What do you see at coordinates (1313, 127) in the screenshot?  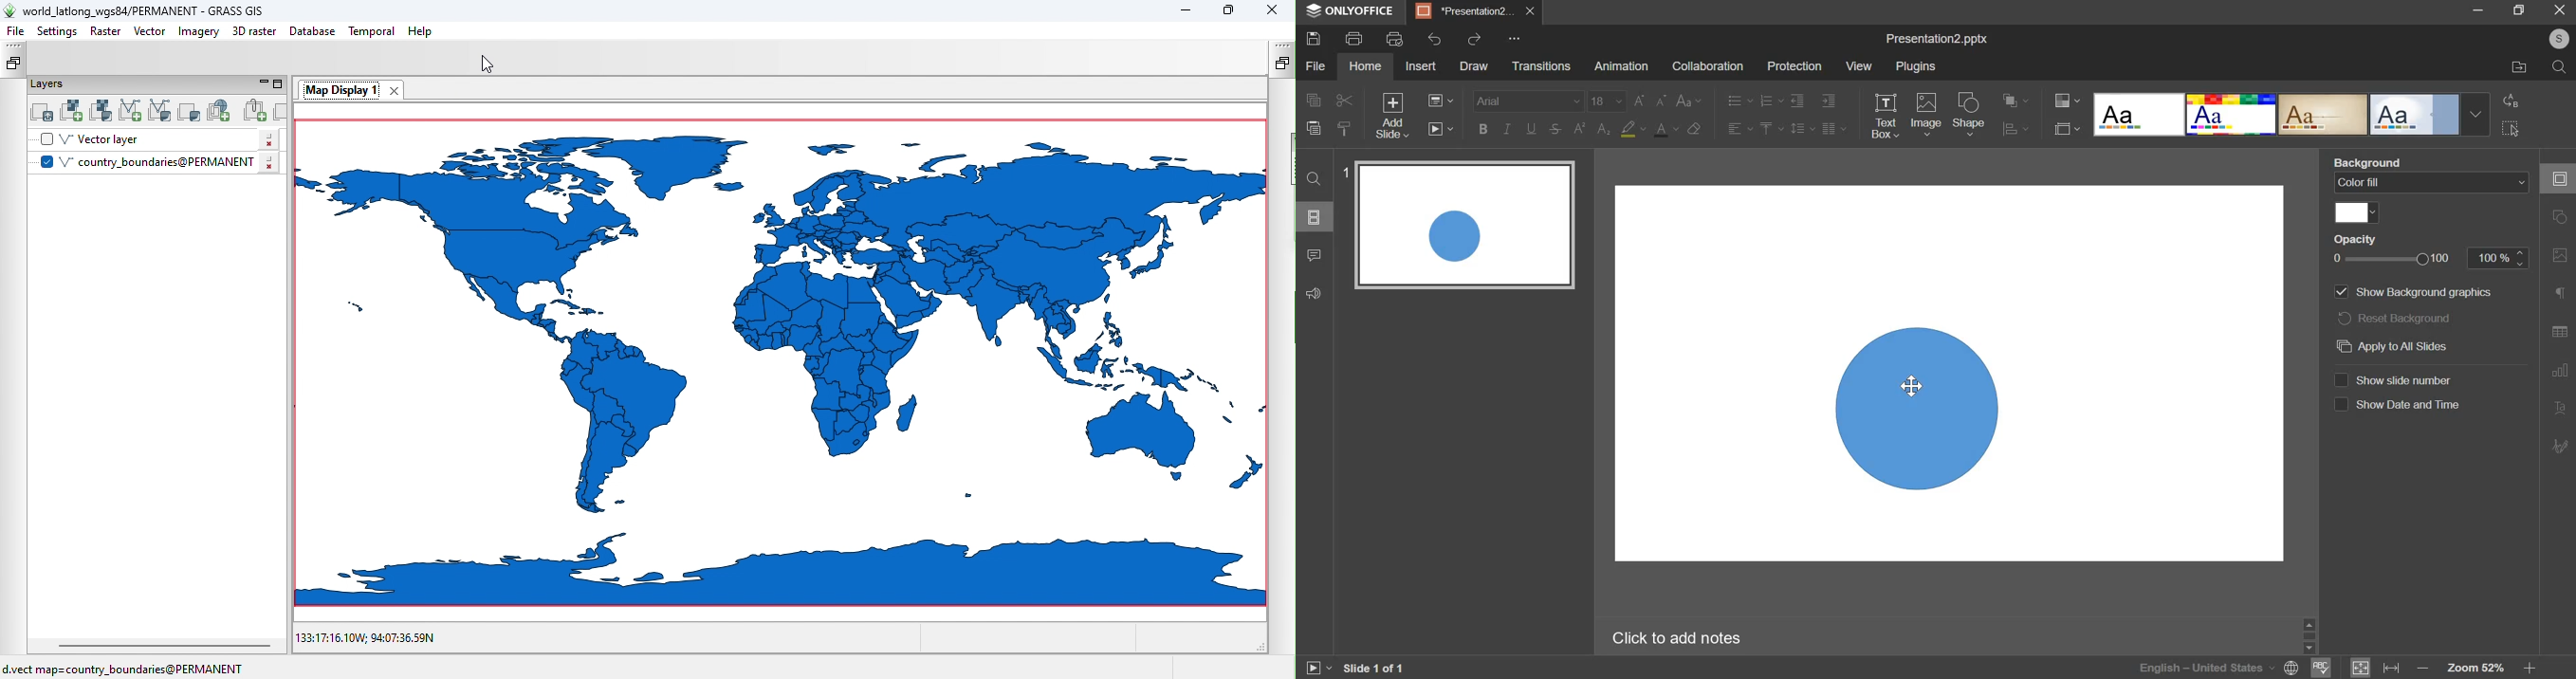 I see `paste` at bounding box center [1313, 127].